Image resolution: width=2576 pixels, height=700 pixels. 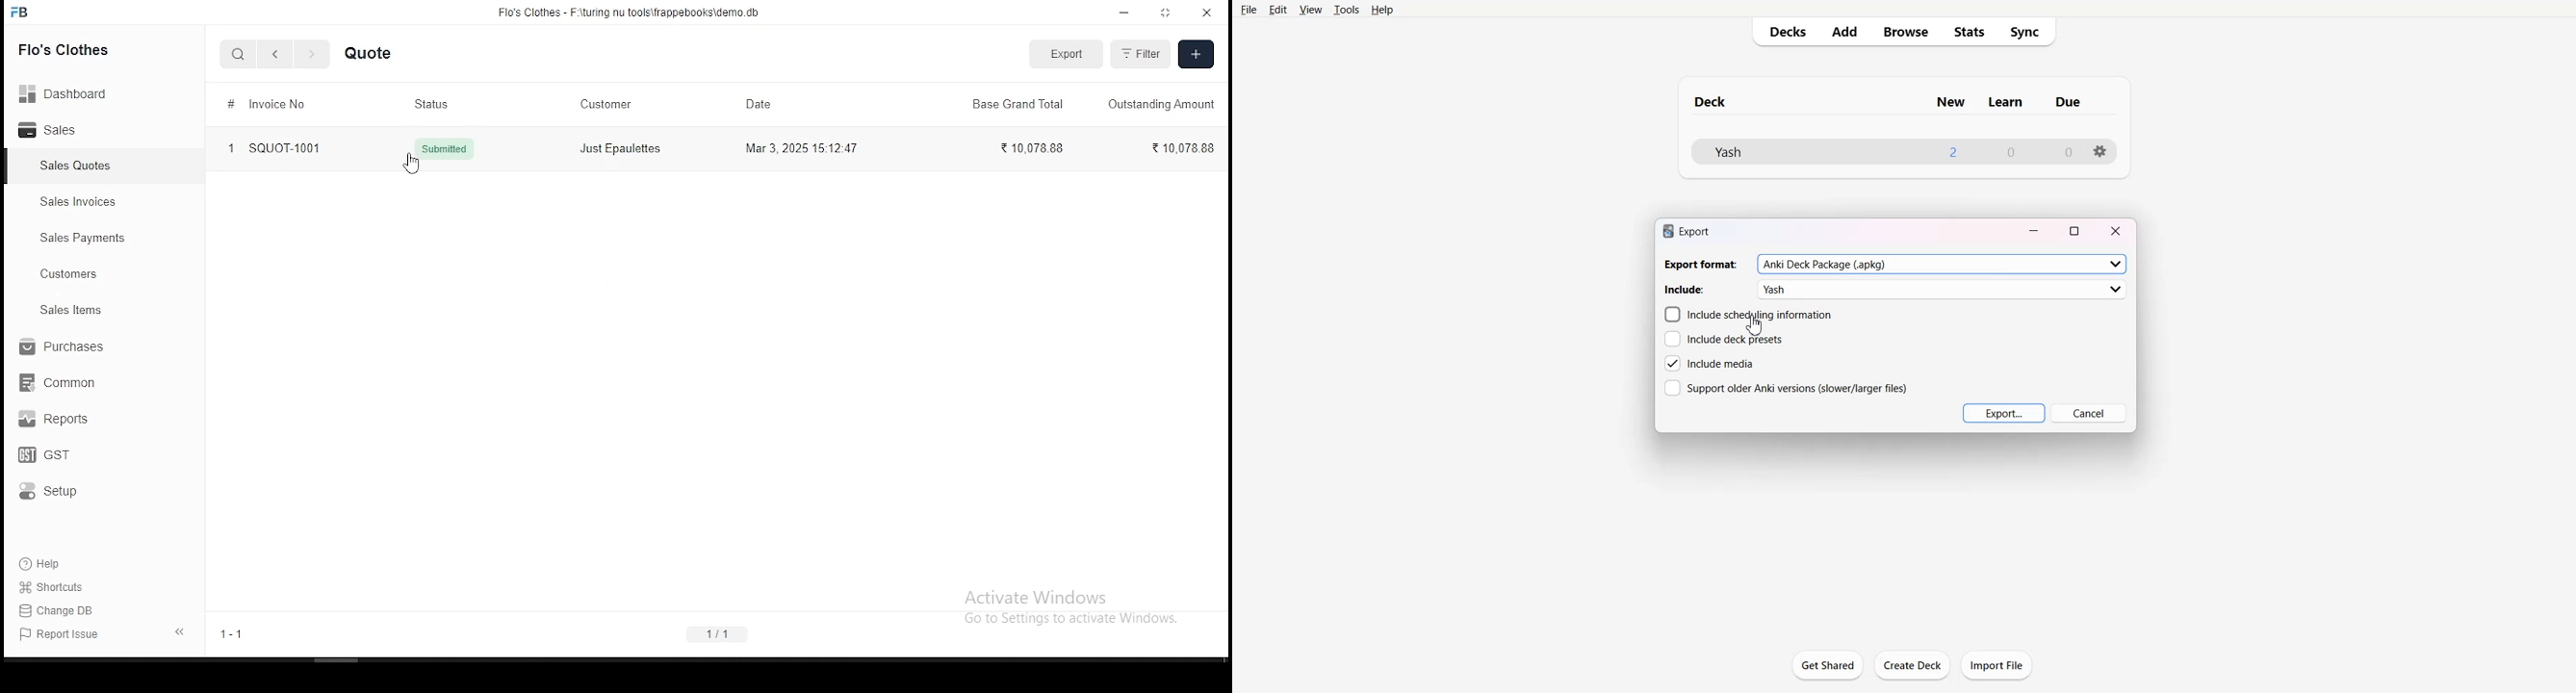 I want to click on base grand total, so click(x=1013, y=105).